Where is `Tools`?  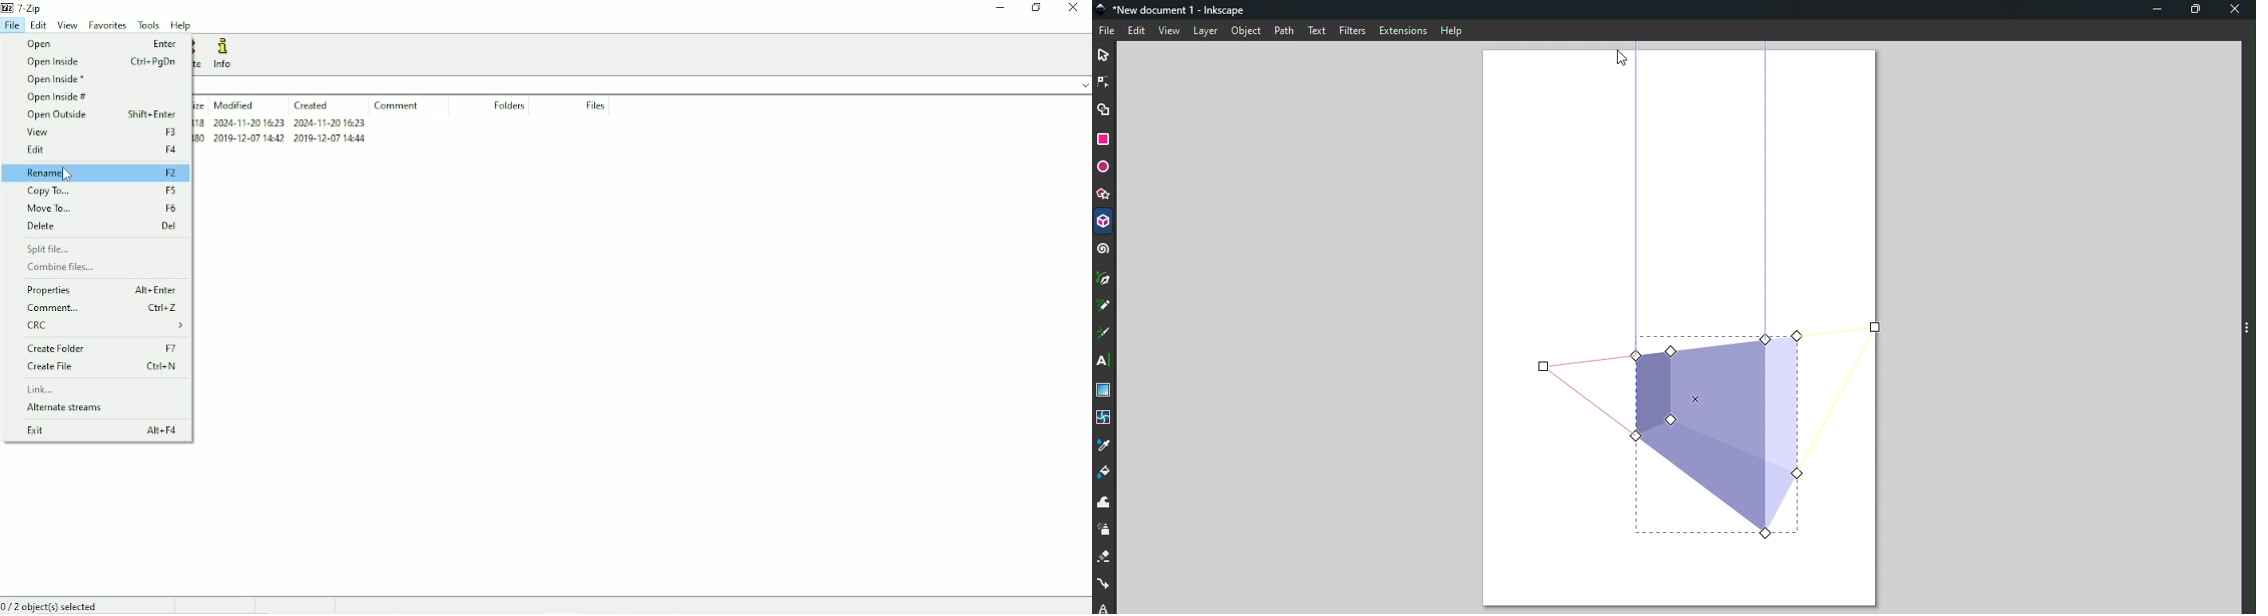 Tools is located at coordinates (149, 26).